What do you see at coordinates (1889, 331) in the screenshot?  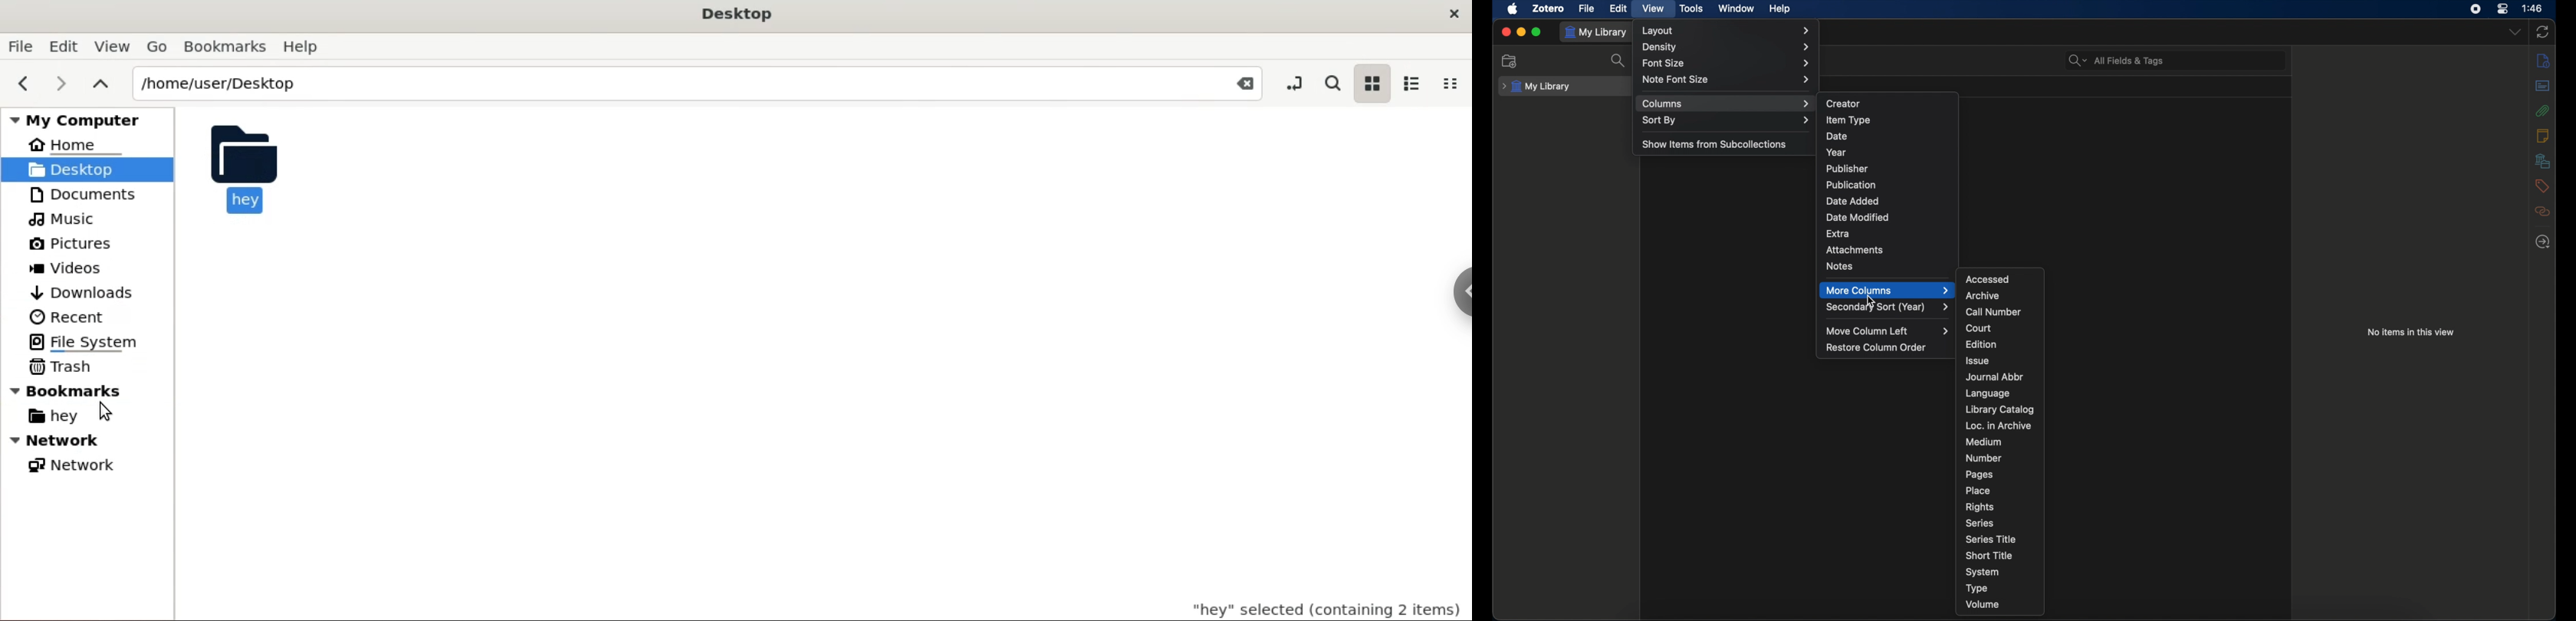 I see `move column left` at bounding box center [1889, 331].